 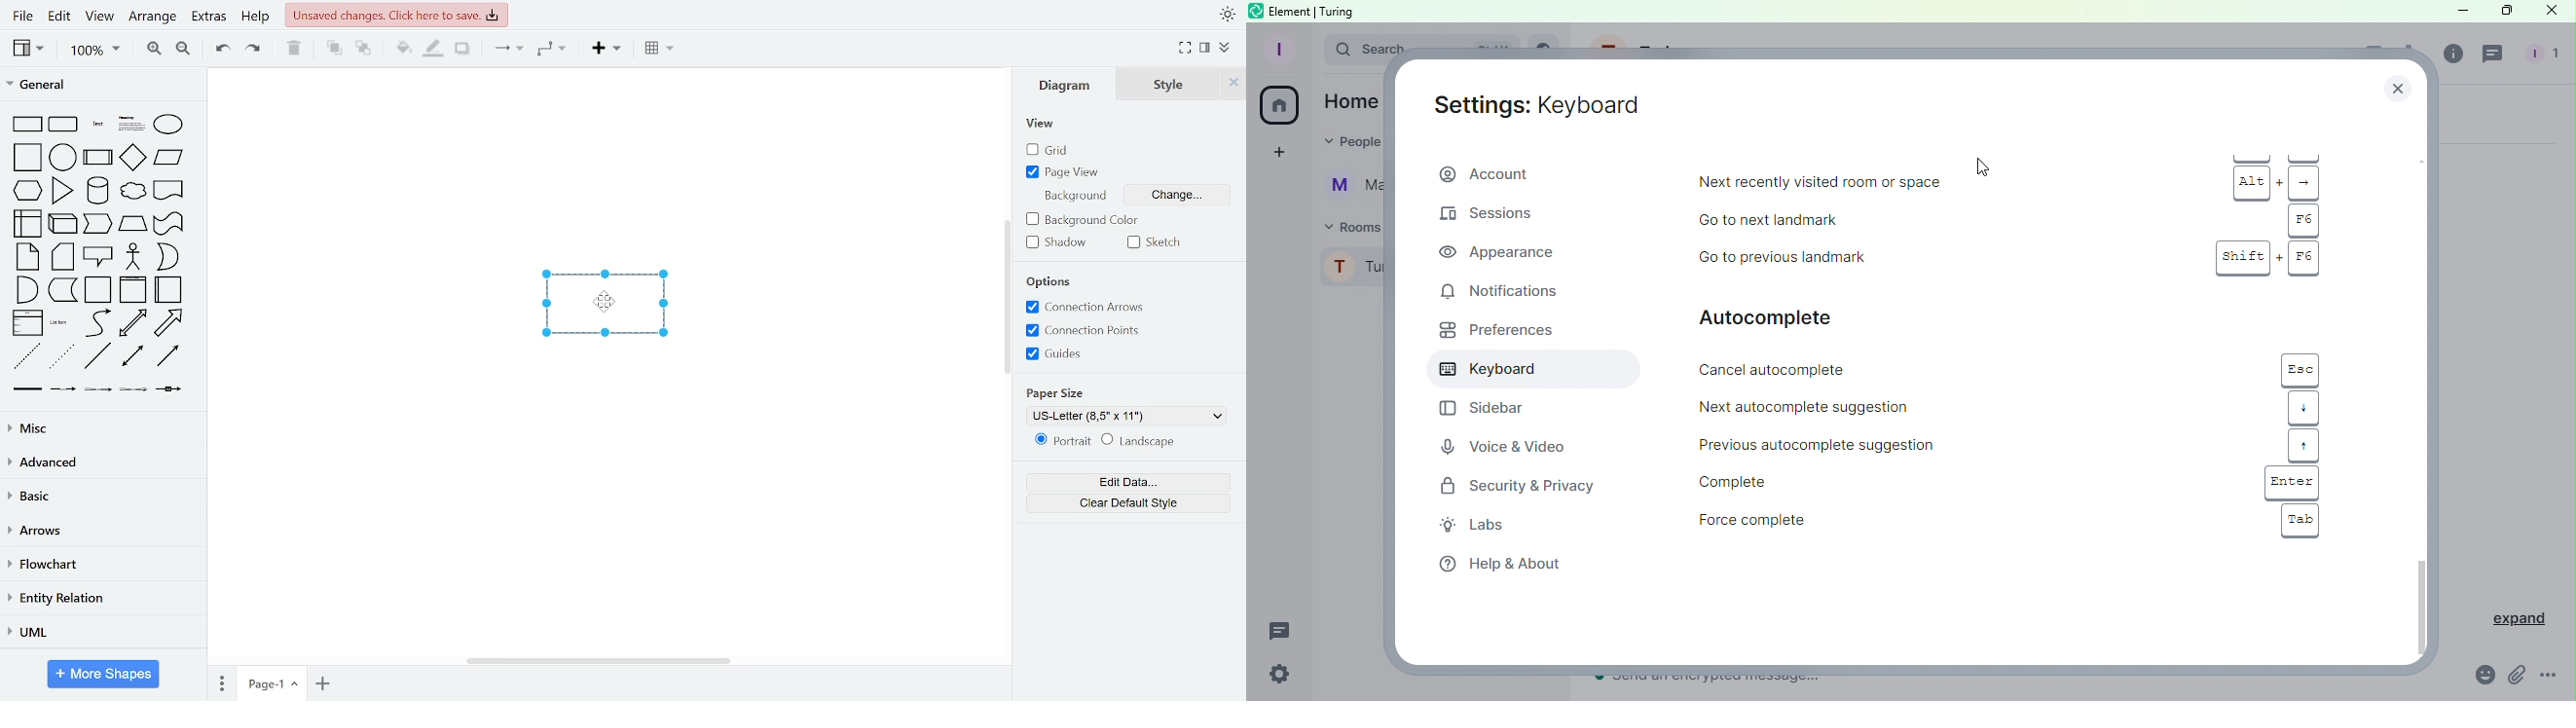 What do you see at coordinates (1511, 485) in the screenshot?
I see `Security and privacy` at bounding box center [1511, 485].